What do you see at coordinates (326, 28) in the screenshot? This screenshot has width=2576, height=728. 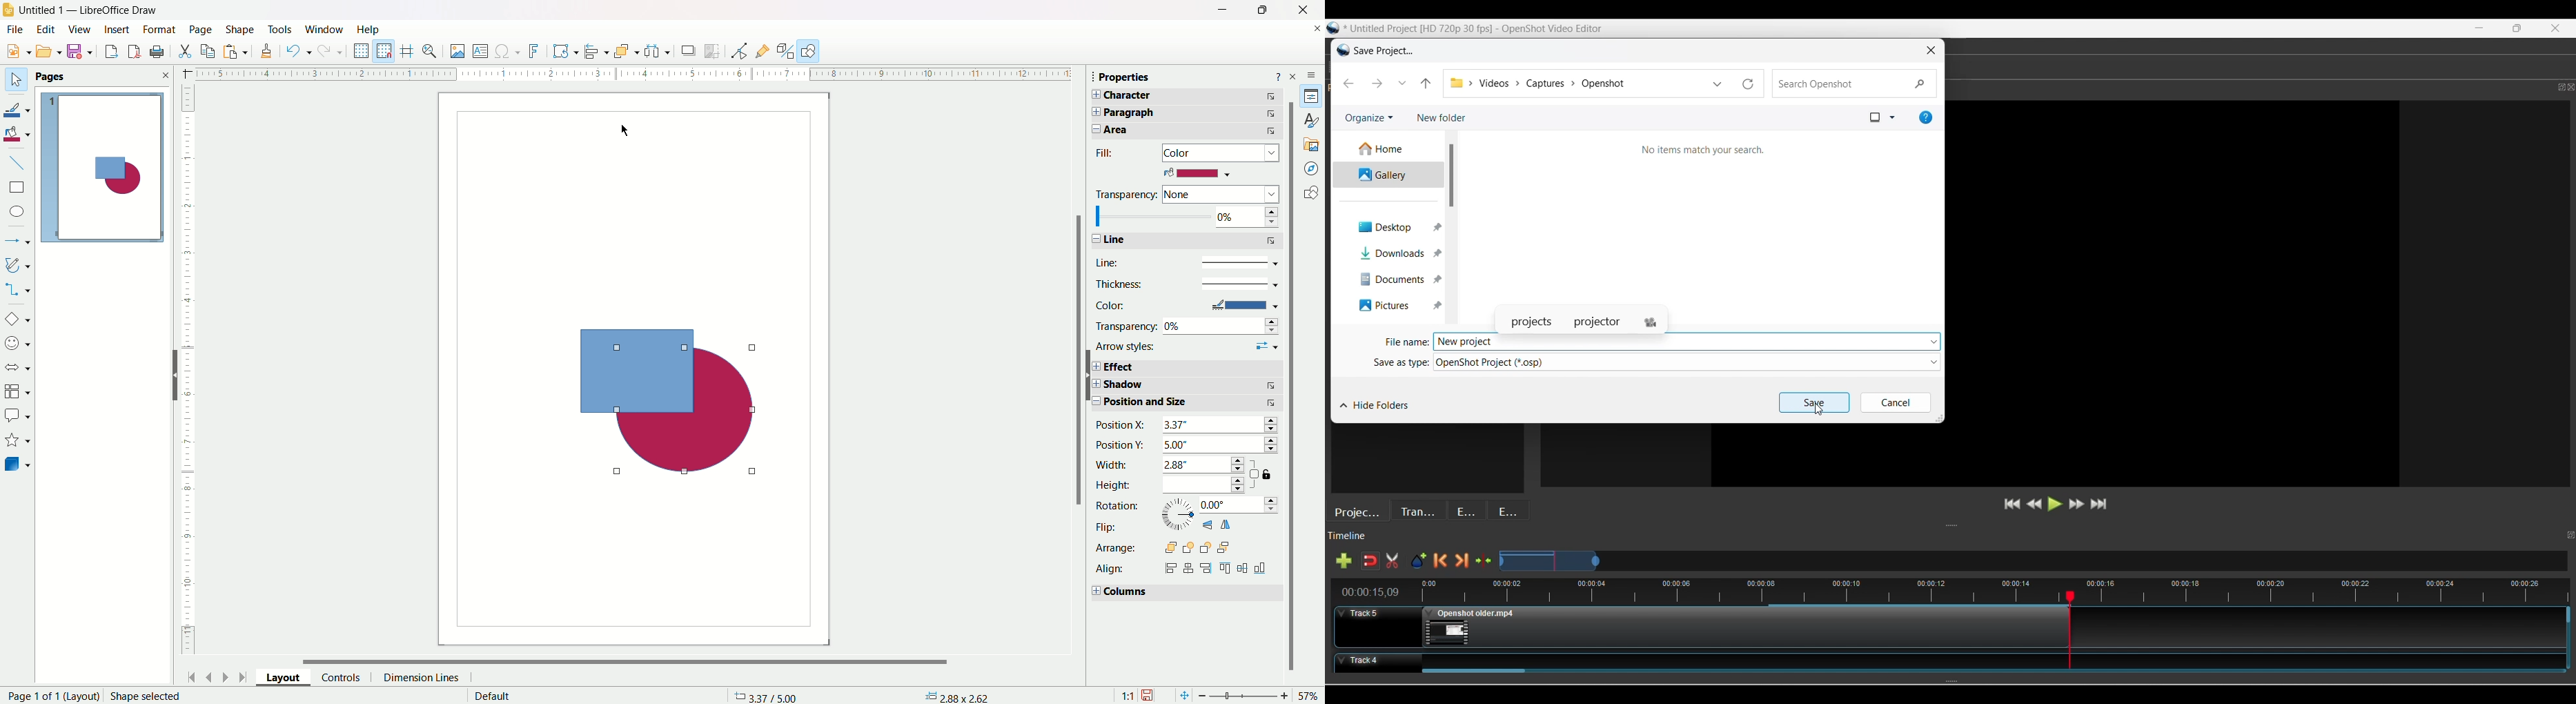 I see `window` at bounding box center [326, 28].